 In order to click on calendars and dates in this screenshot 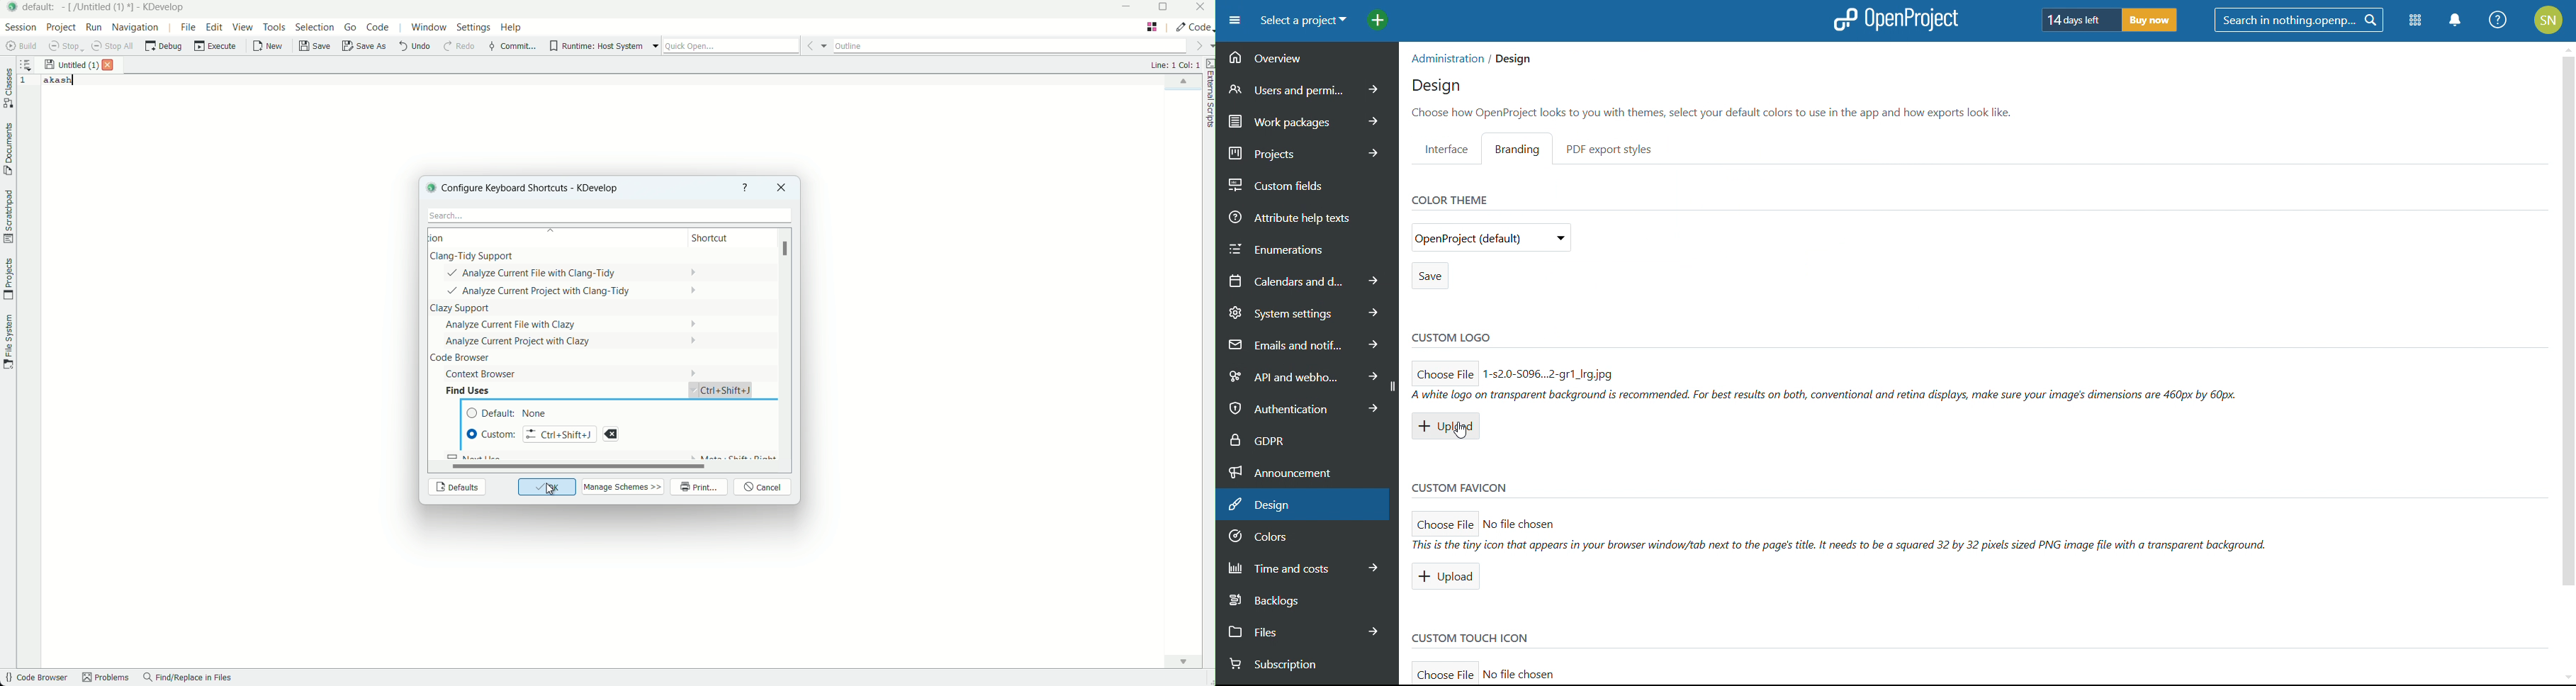, I will do `click(1305, 280)`.